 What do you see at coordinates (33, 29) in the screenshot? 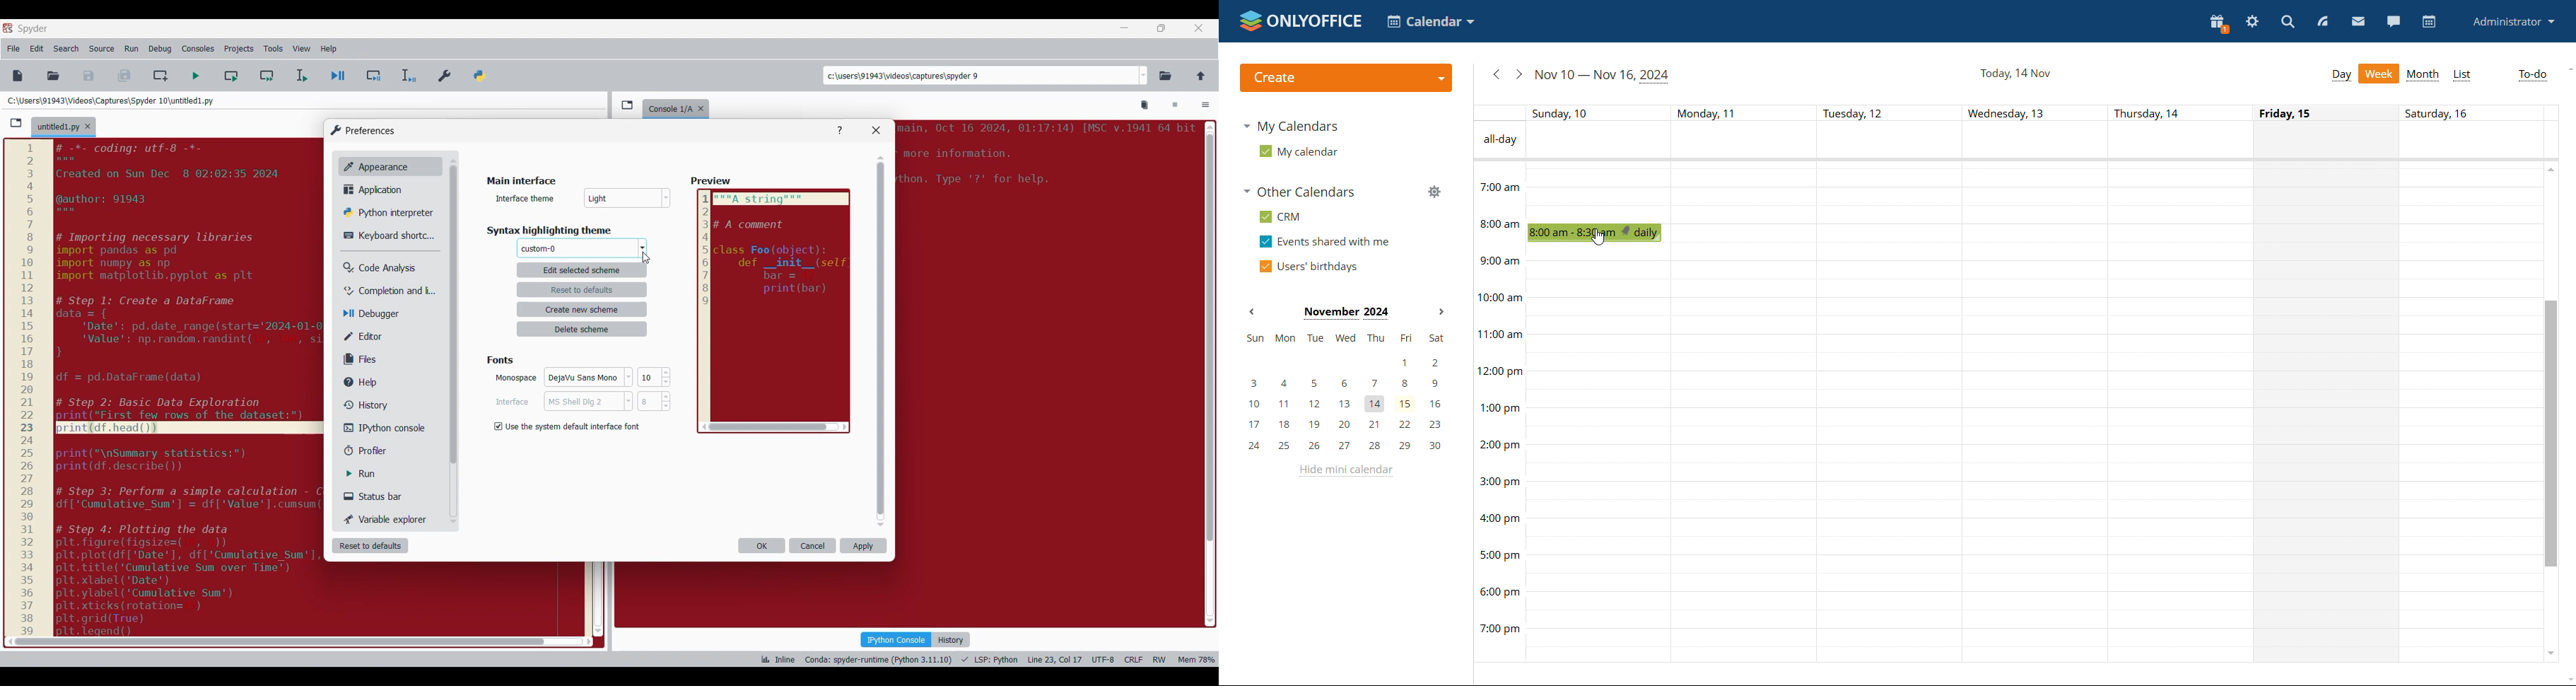
I see `Software name` at bounding box center [33, 29].